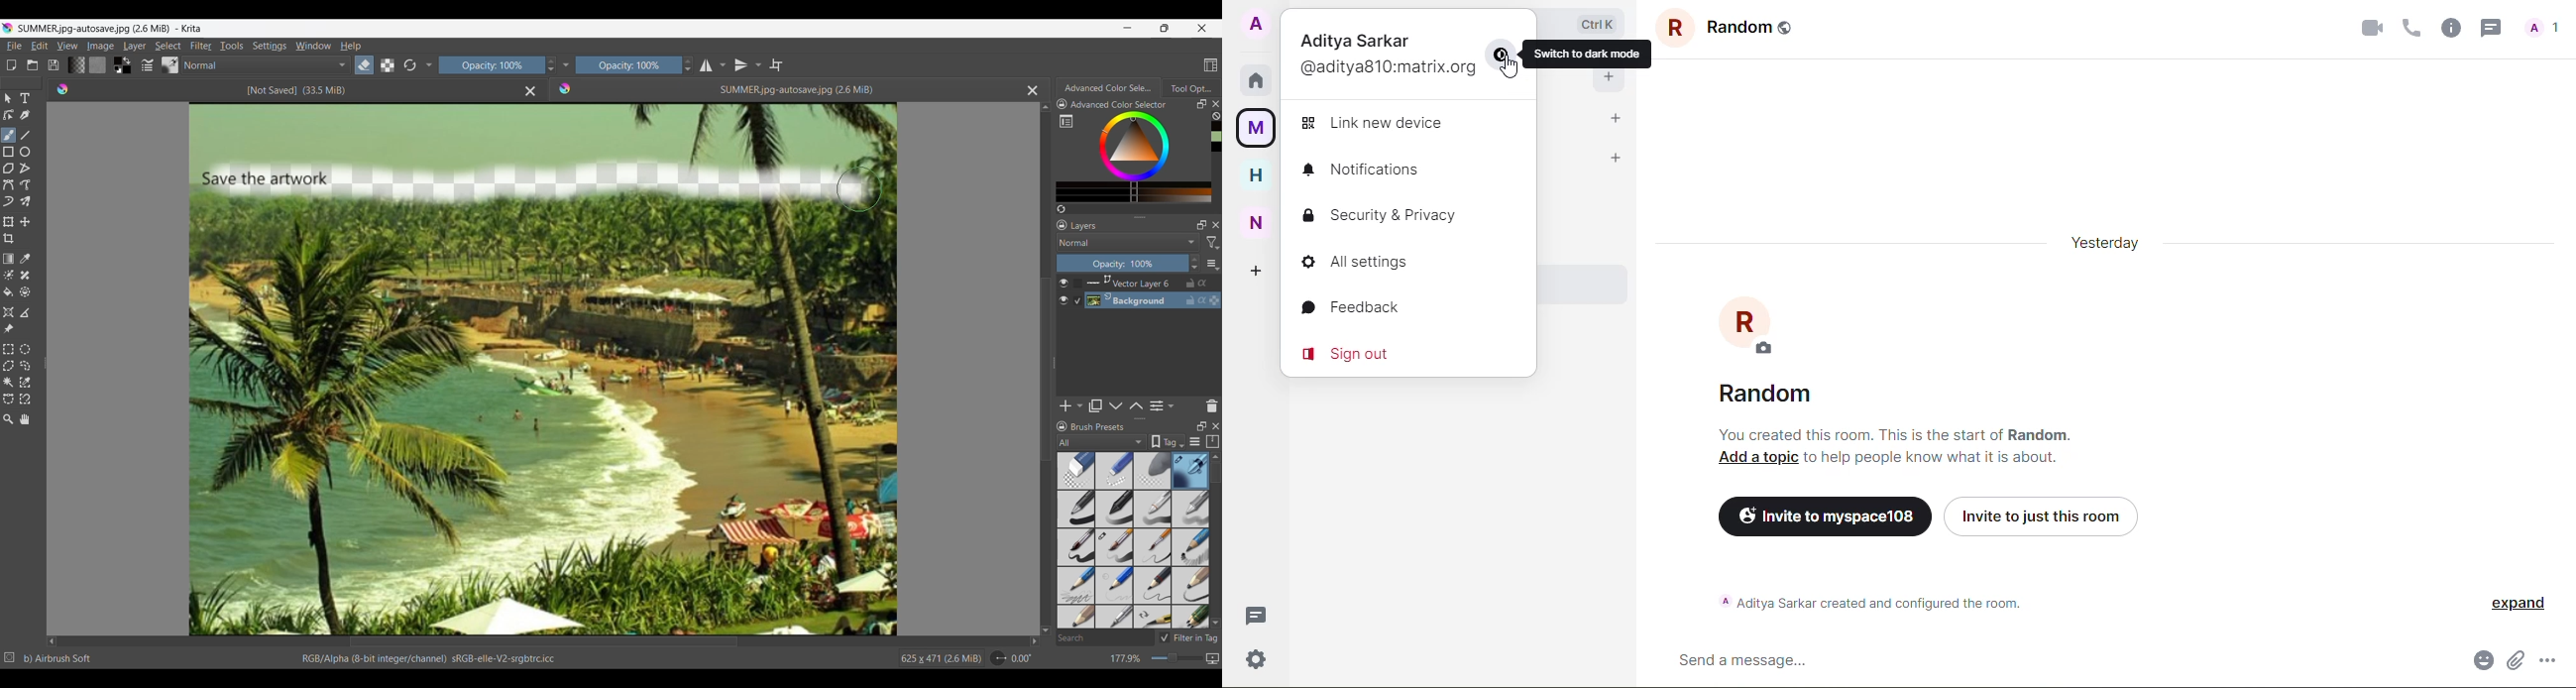  What do you see at coordinates (1139, 217) in the screenshot?
I see `Change height of panels attached to this line` at bounding box center [1139, 217].